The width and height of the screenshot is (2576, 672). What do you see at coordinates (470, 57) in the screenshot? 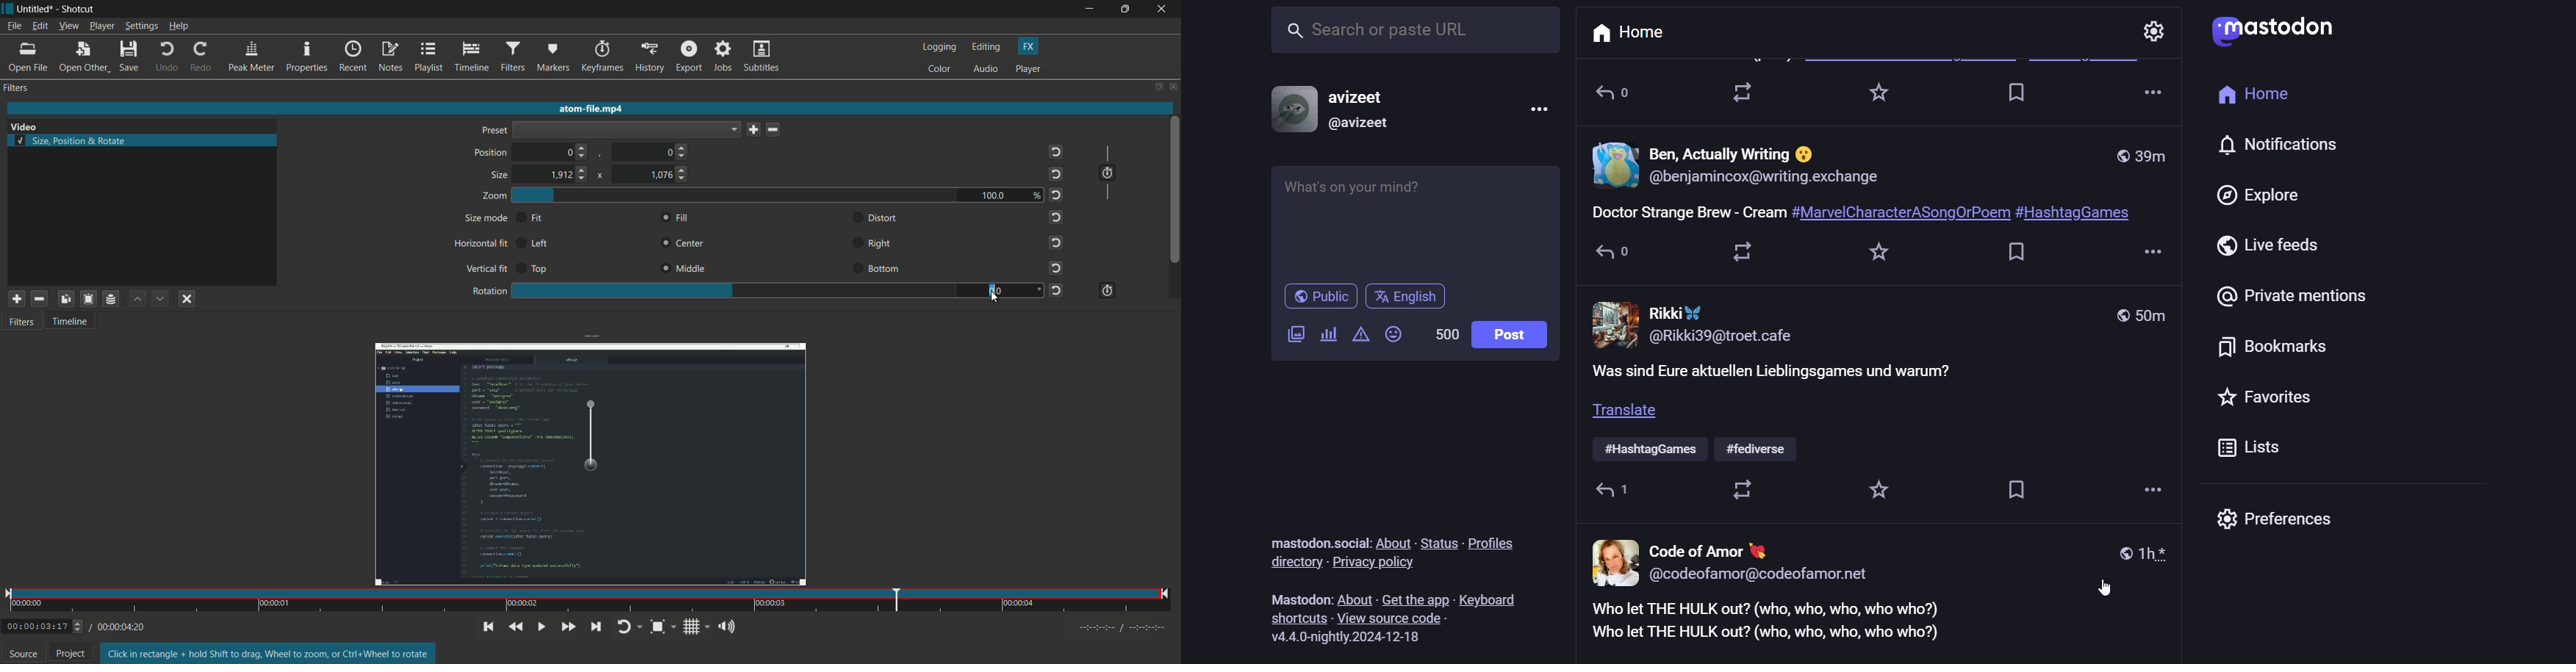
I see `timeline` at bounding box center [470, 57].